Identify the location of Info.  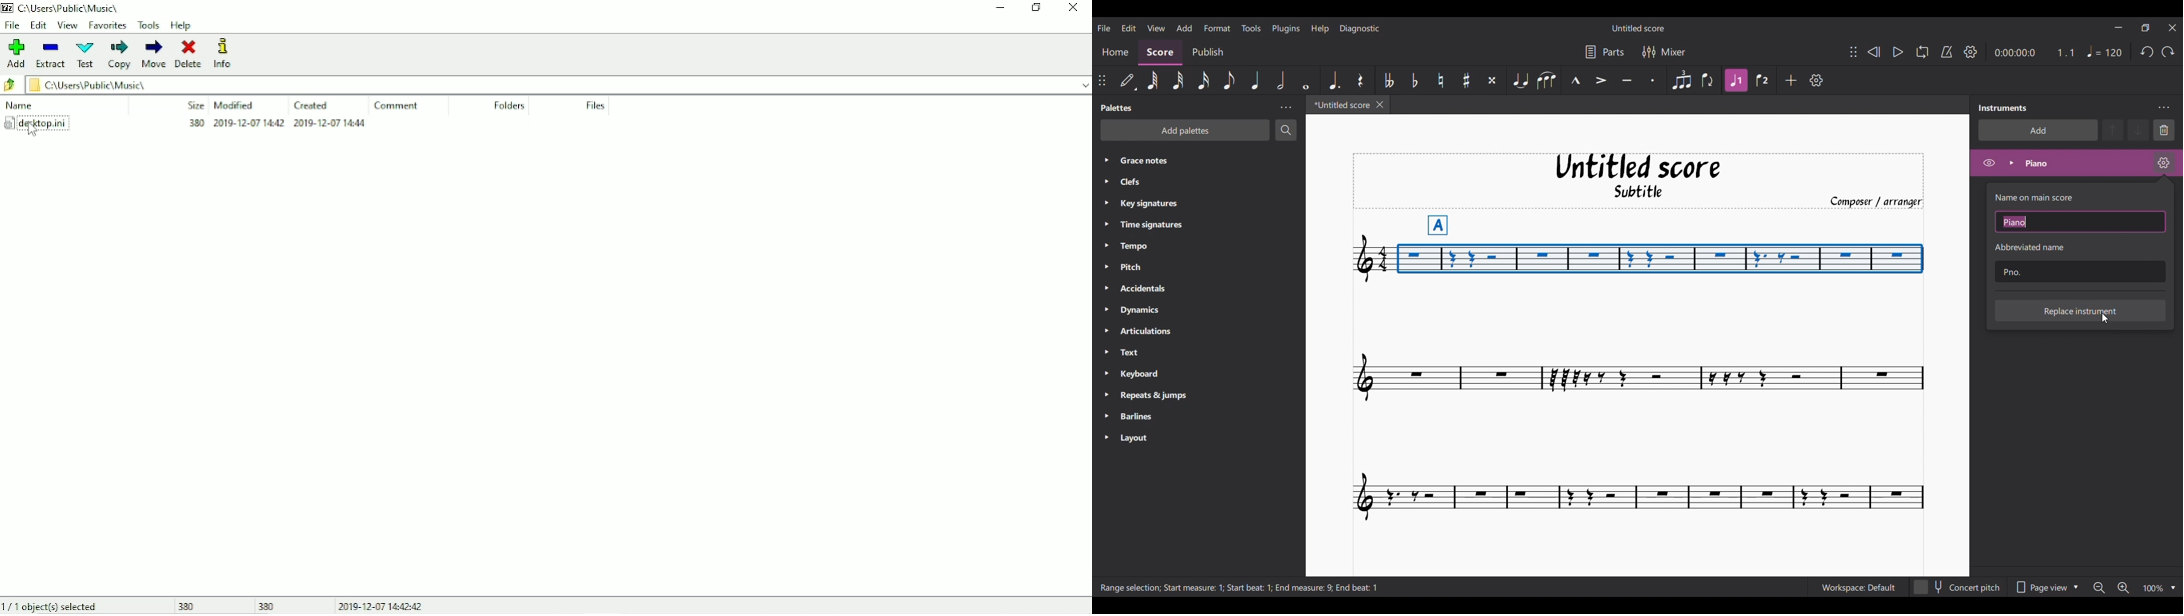
(223, 53).